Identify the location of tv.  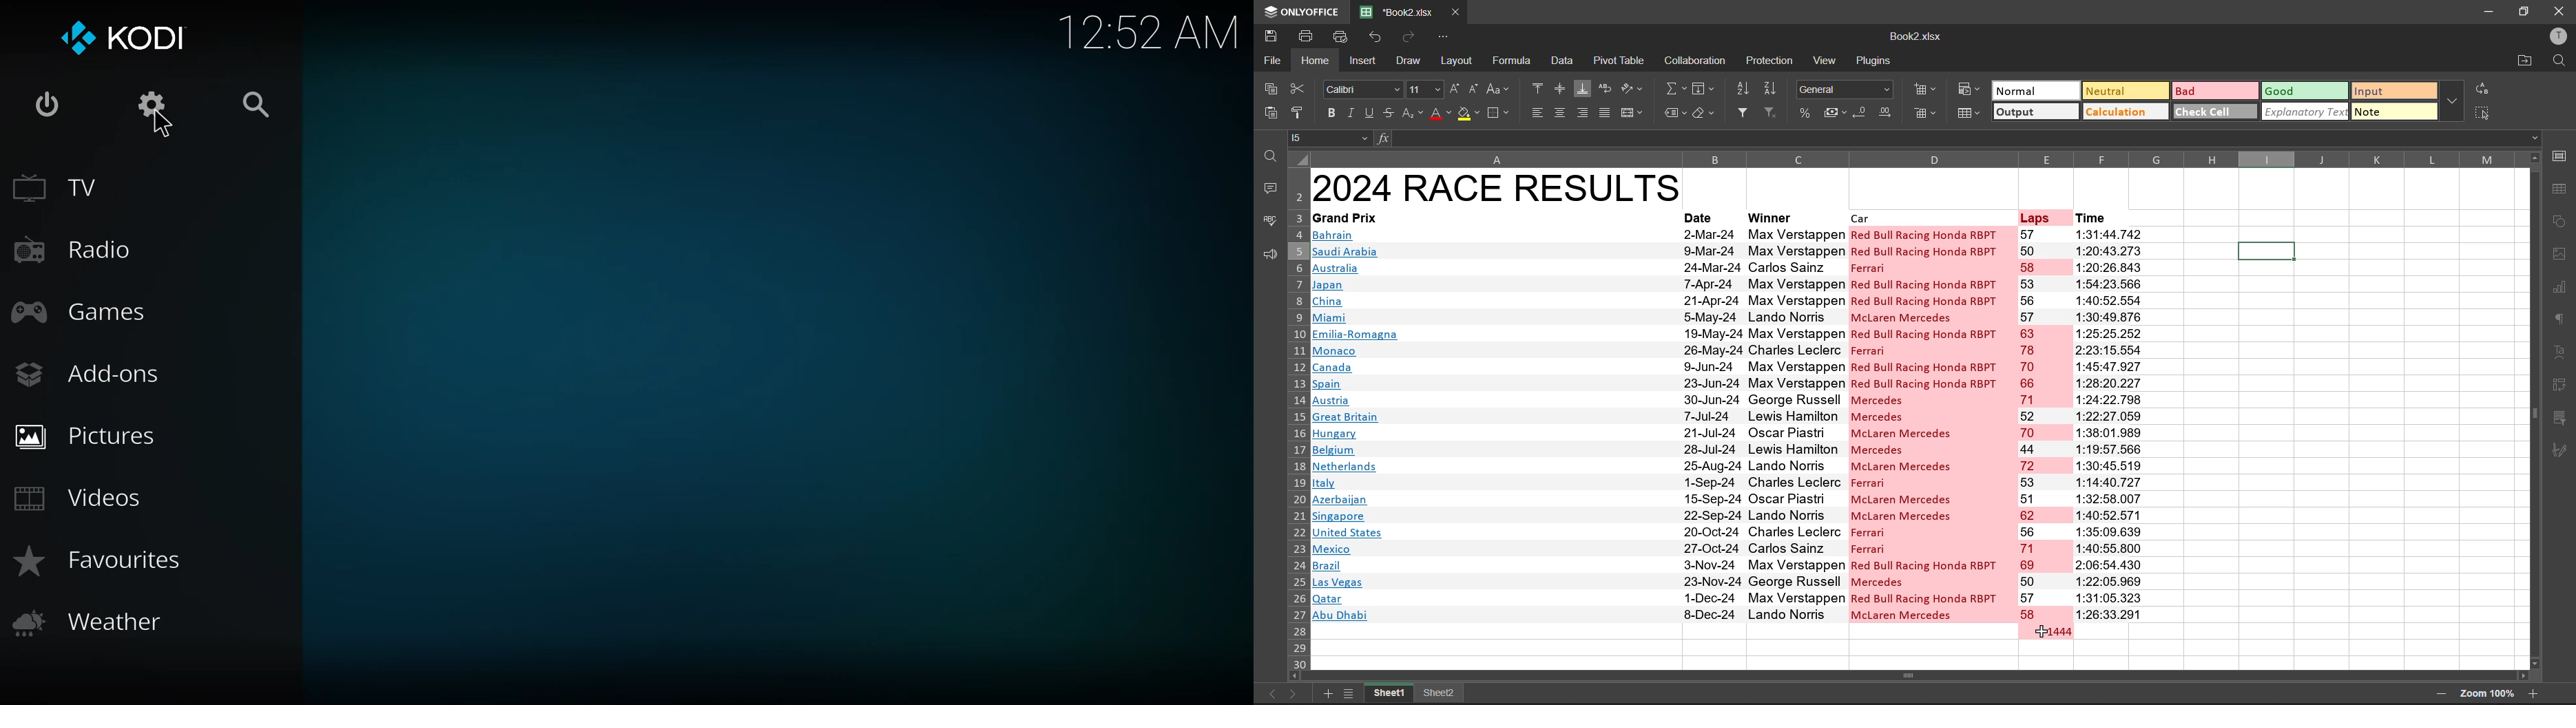
(63, 189).